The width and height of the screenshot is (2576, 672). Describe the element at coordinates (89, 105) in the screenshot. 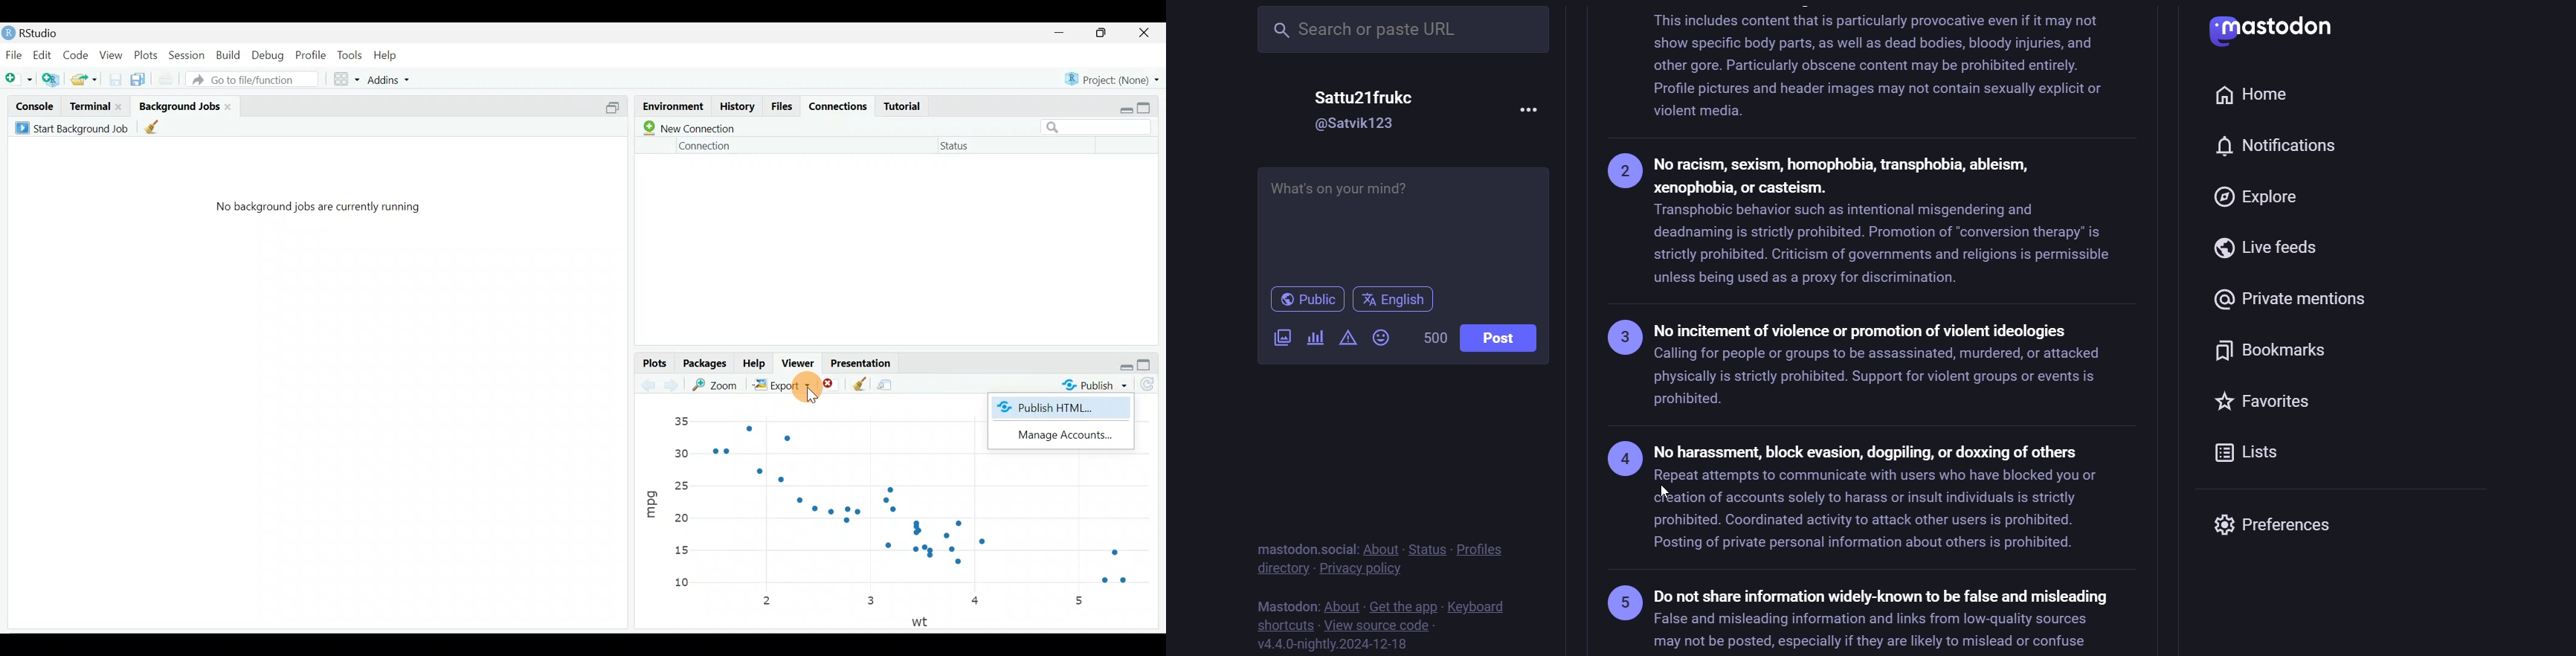

I see `Terminal` at that location.